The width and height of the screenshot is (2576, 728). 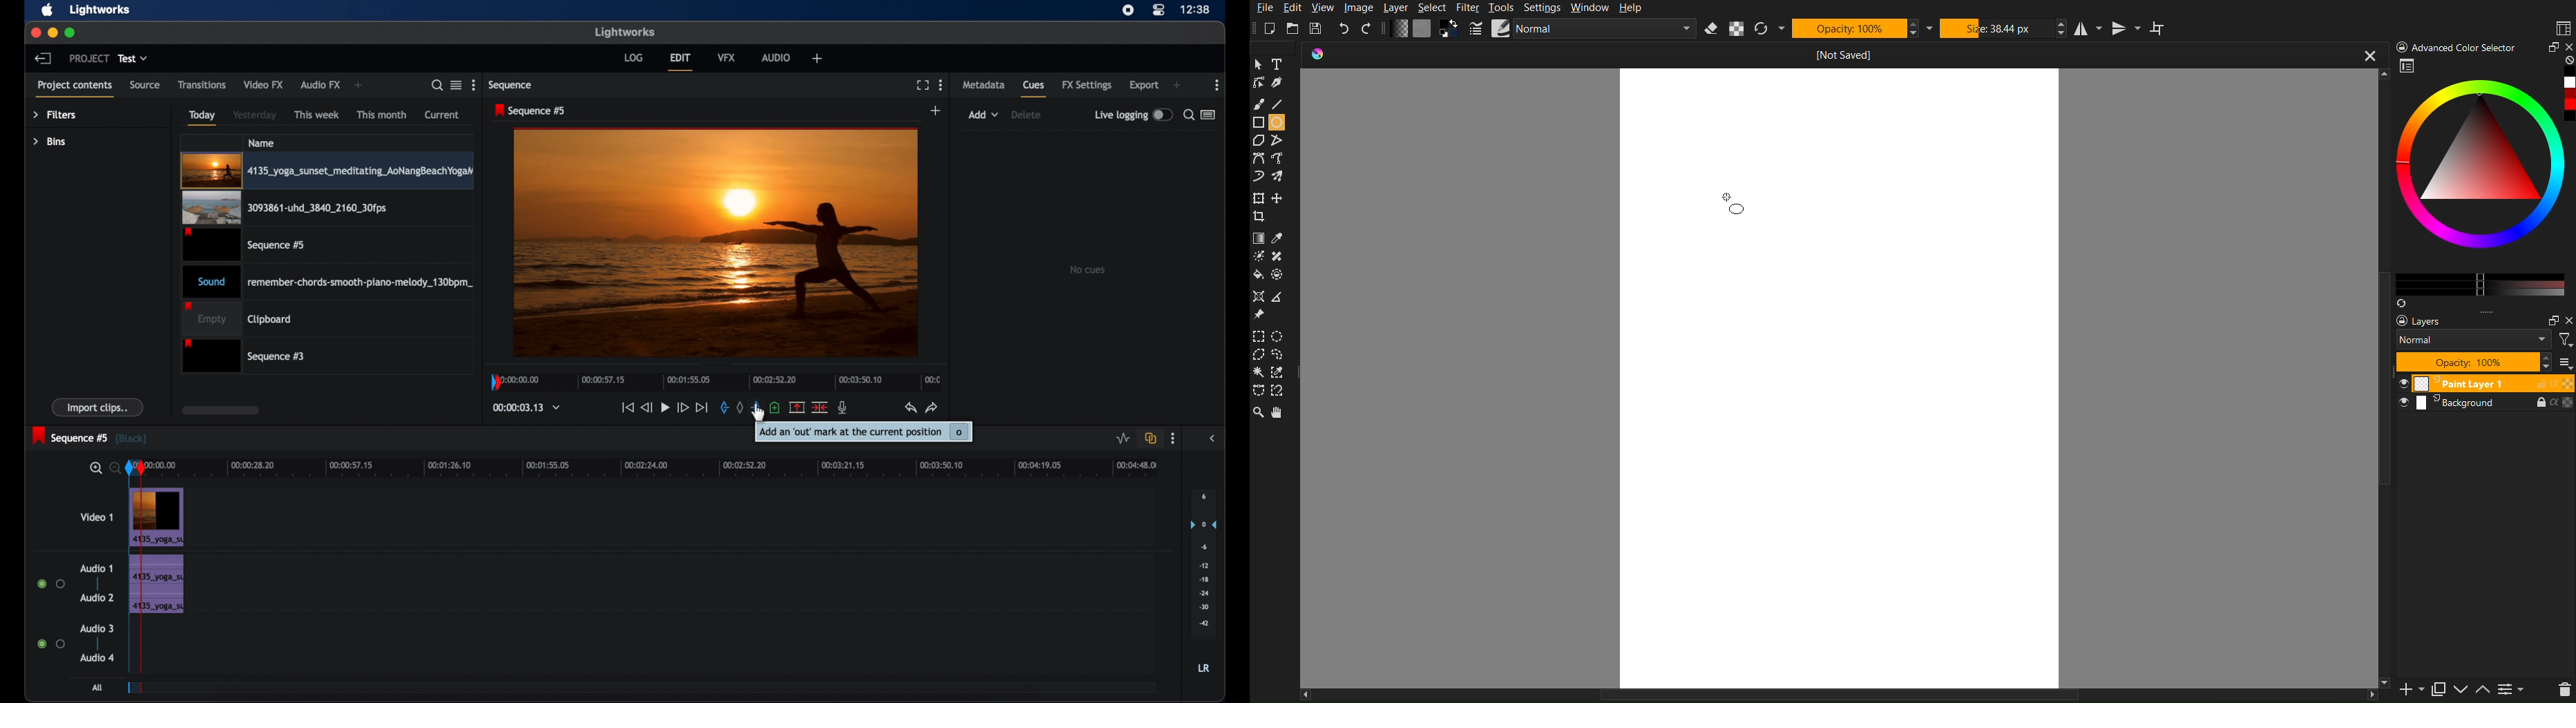 What do you see at coordinates (1259, 237) in the screenshot?
I see `Color Tools` at bounding box center [1259, 237].